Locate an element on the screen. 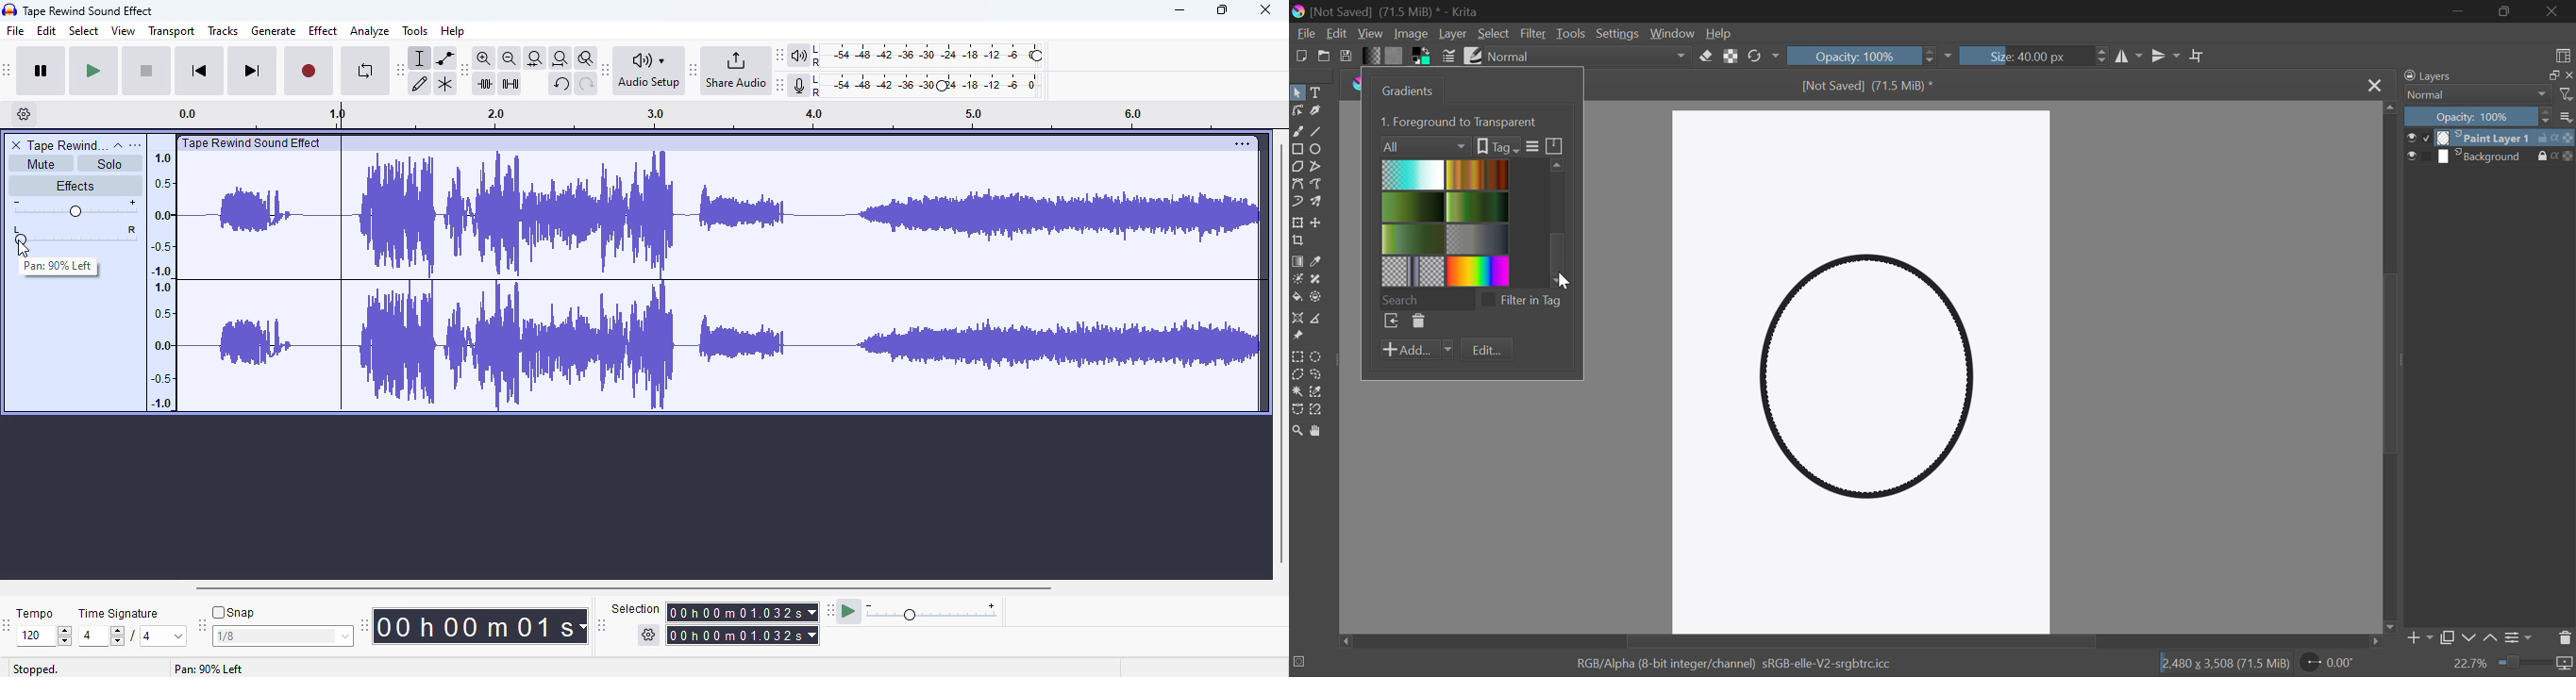 Image resolution: width=2576 pixels, height=700 pixels. effect is located at coordinates (324, 31).